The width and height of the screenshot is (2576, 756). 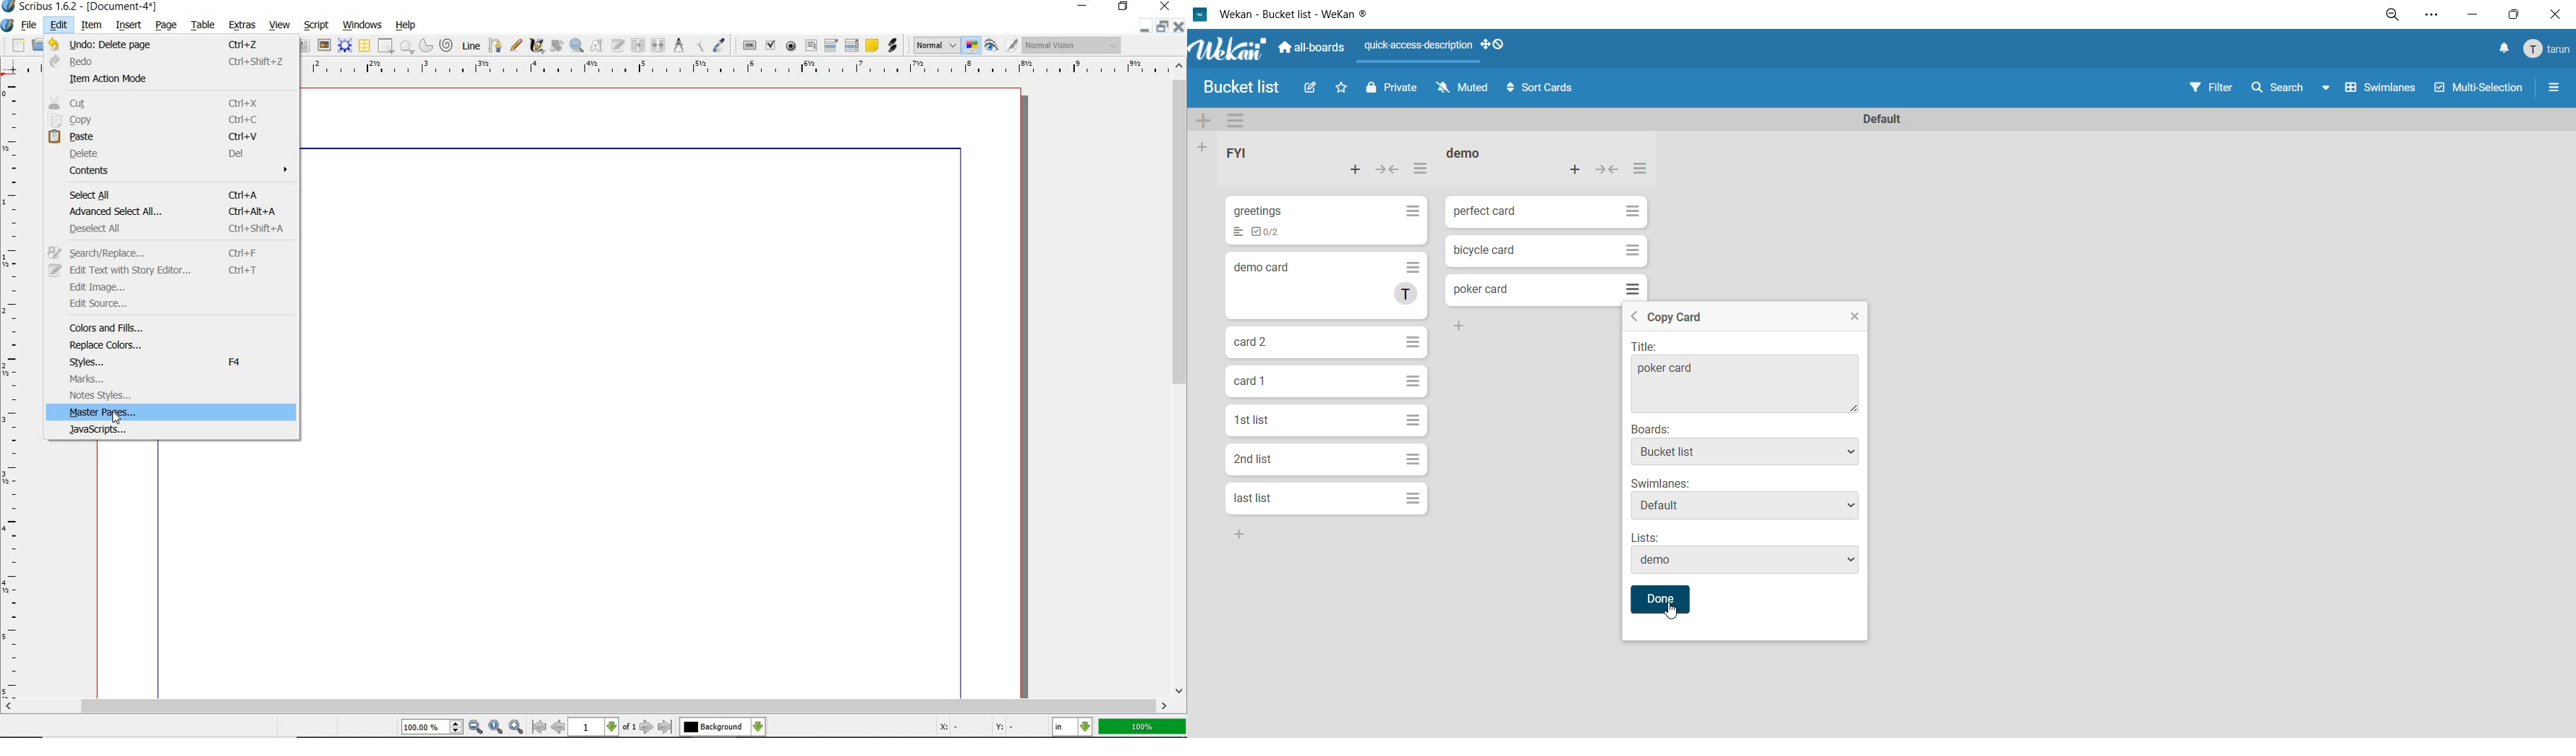 I want to click on ruler, so click(x=734, y=67).